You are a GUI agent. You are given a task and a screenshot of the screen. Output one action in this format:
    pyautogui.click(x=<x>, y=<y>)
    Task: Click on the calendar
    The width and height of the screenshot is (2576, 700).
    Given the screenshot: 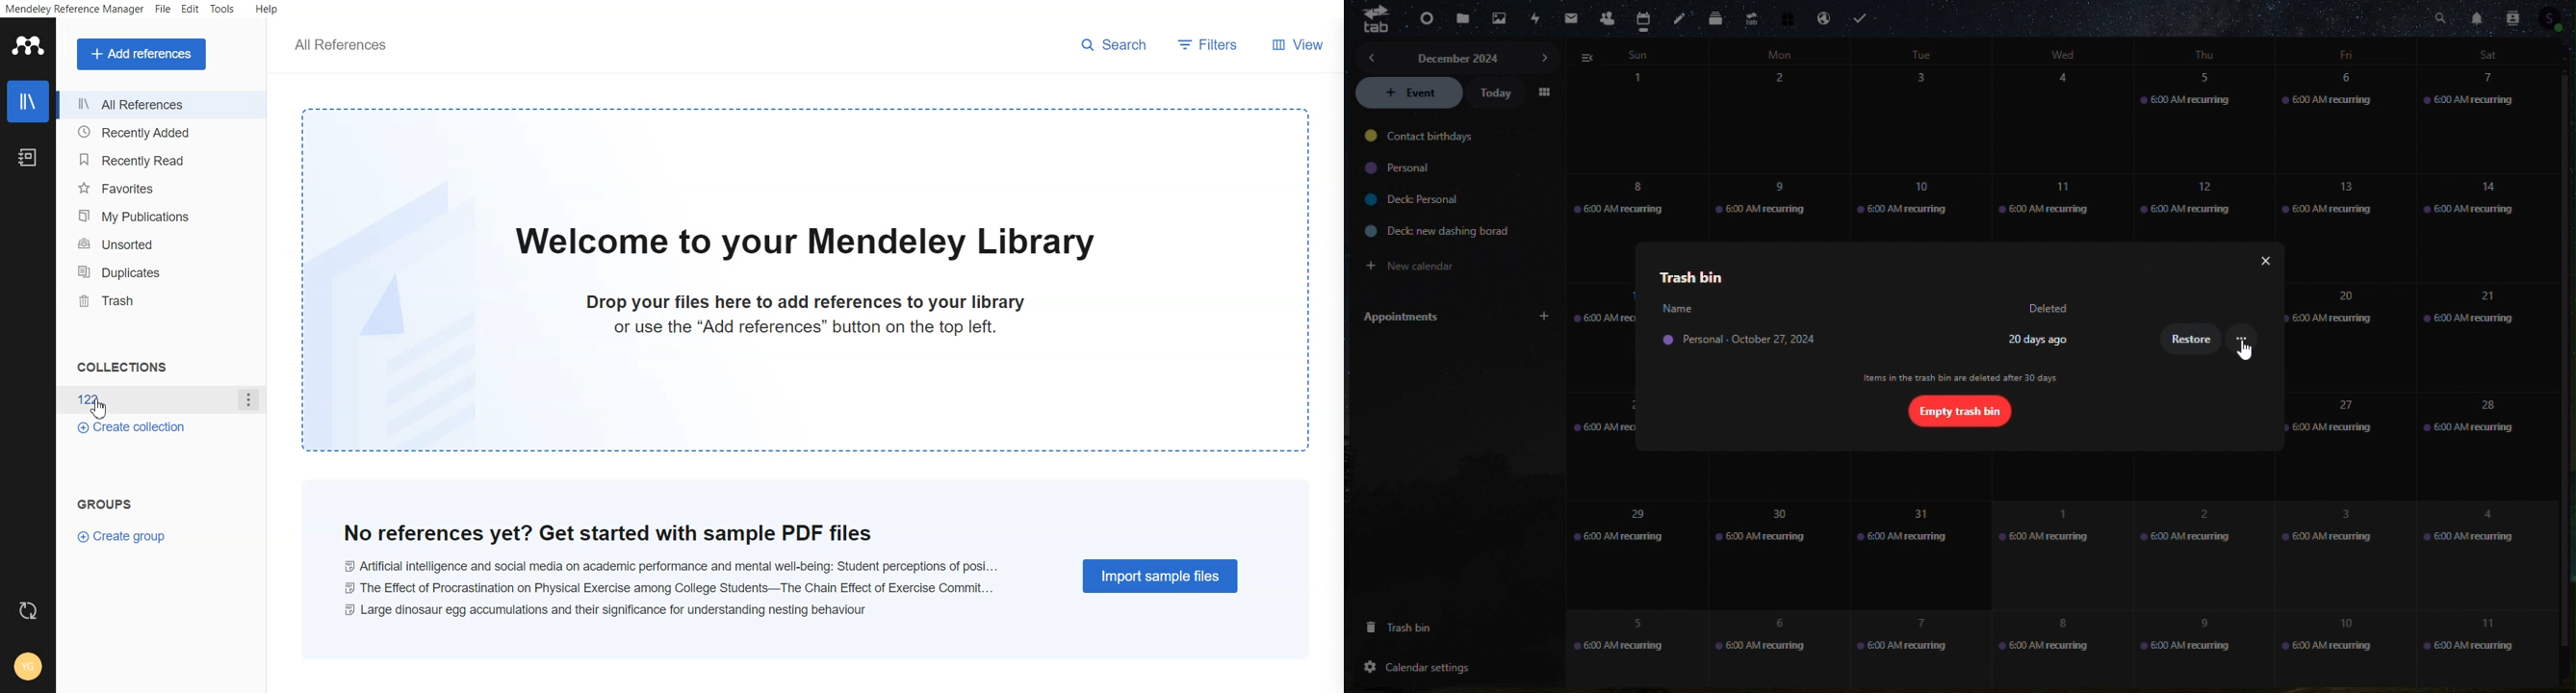 What is the action you would take?
    pyautogui.click(x=1644, y=15)
    